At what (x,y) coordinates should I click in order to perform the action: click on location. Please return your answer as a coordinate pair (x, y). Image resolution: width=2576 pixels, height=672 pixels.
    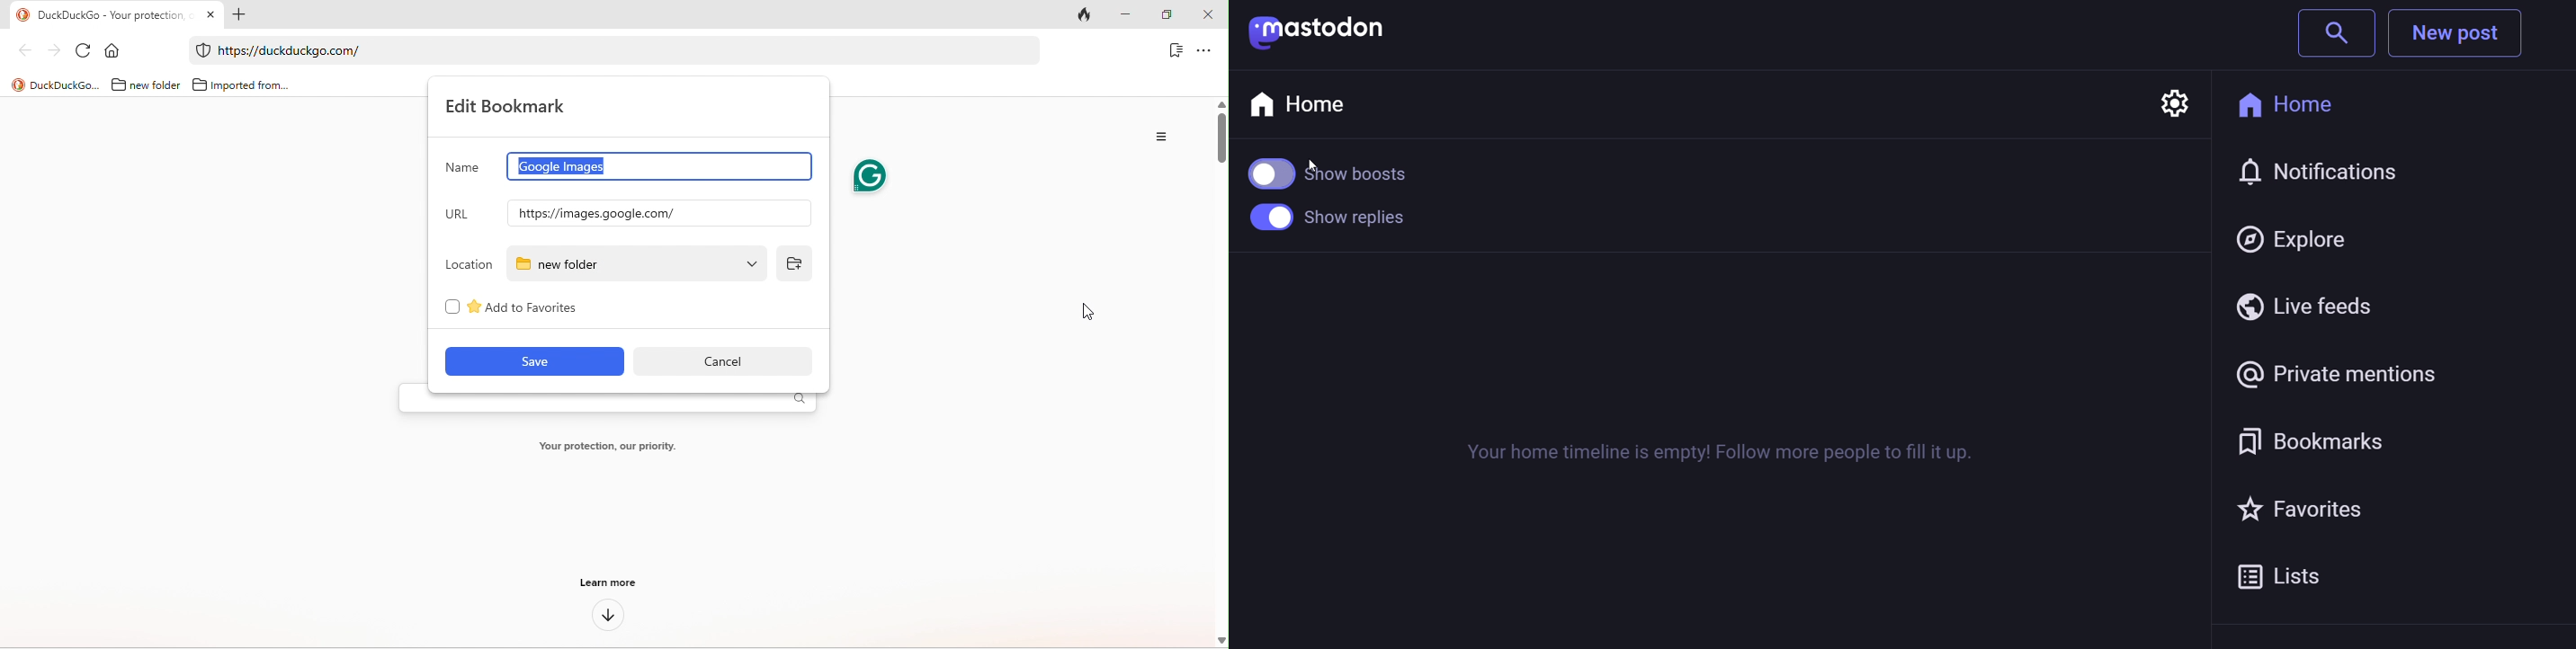
    Looking at the image, I should click on (470, 265).